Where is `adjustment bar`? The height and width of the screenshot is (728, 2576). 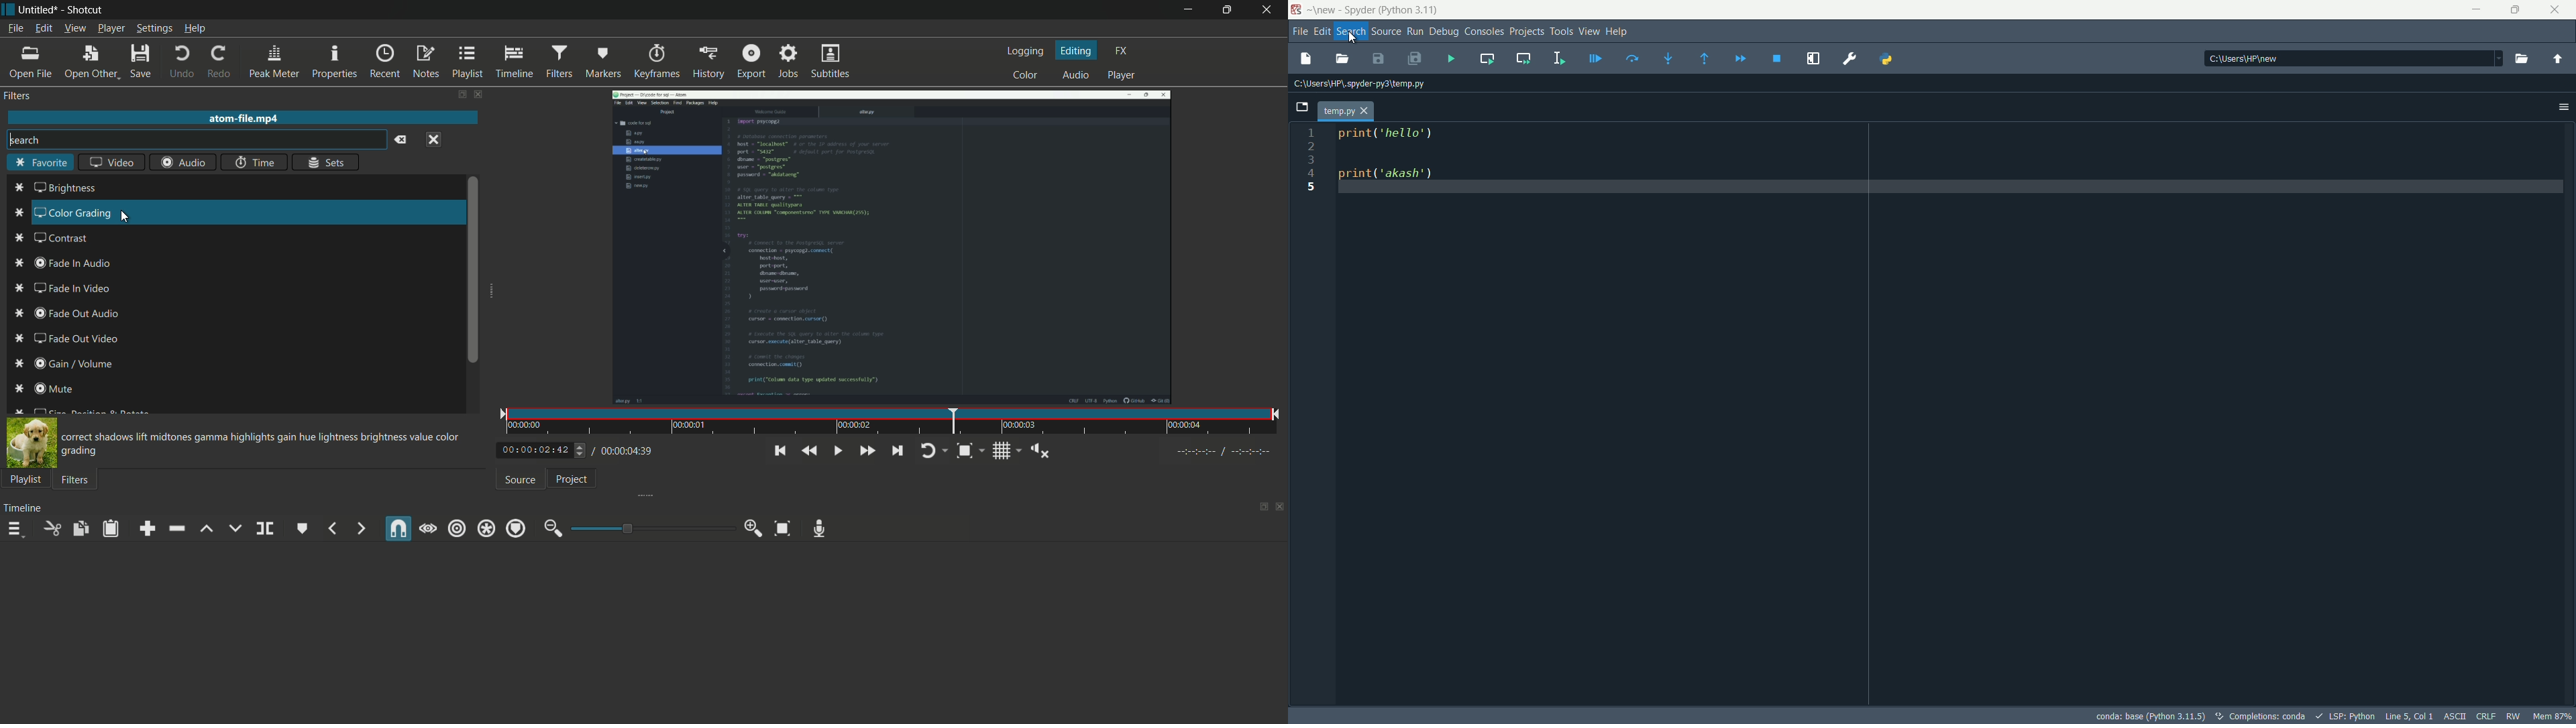 adjustment bar is located at coordinates (649, 528).